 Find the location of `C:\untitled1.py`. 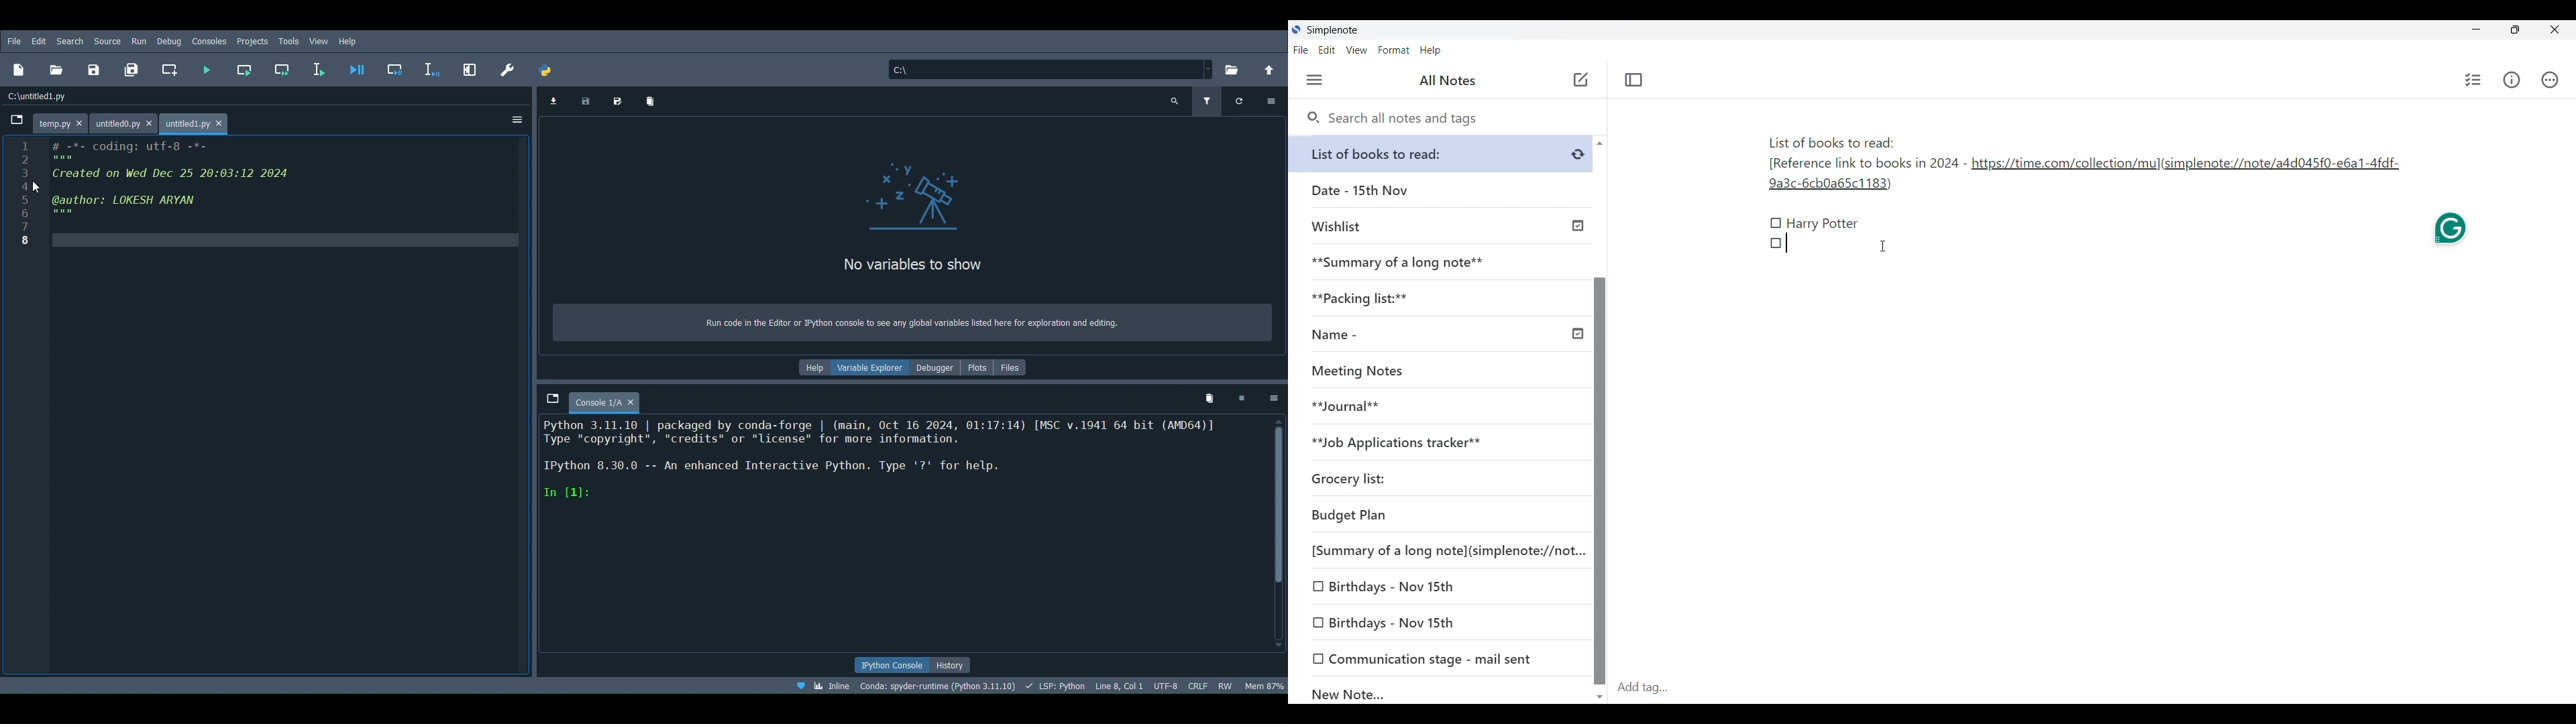

C:\untitled1.py is located at coordinates (40, 95).